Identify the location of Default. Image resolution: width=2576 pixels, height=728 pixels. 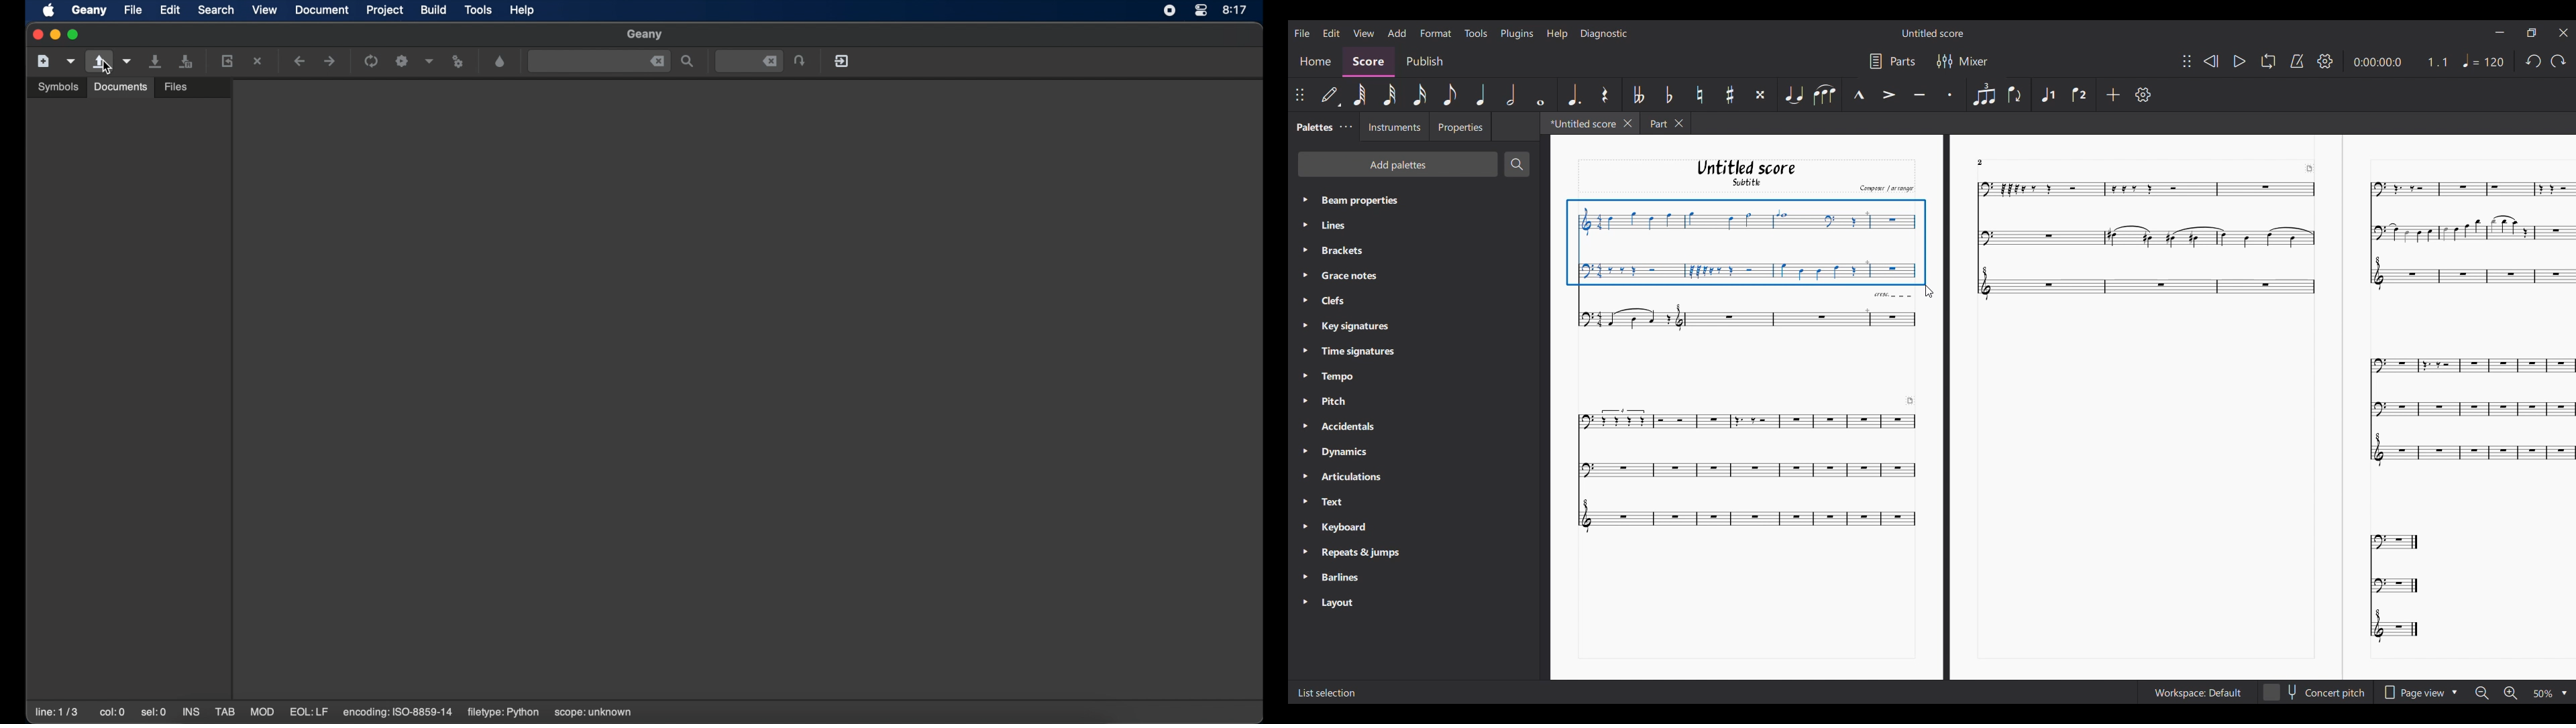
(1330, 97).